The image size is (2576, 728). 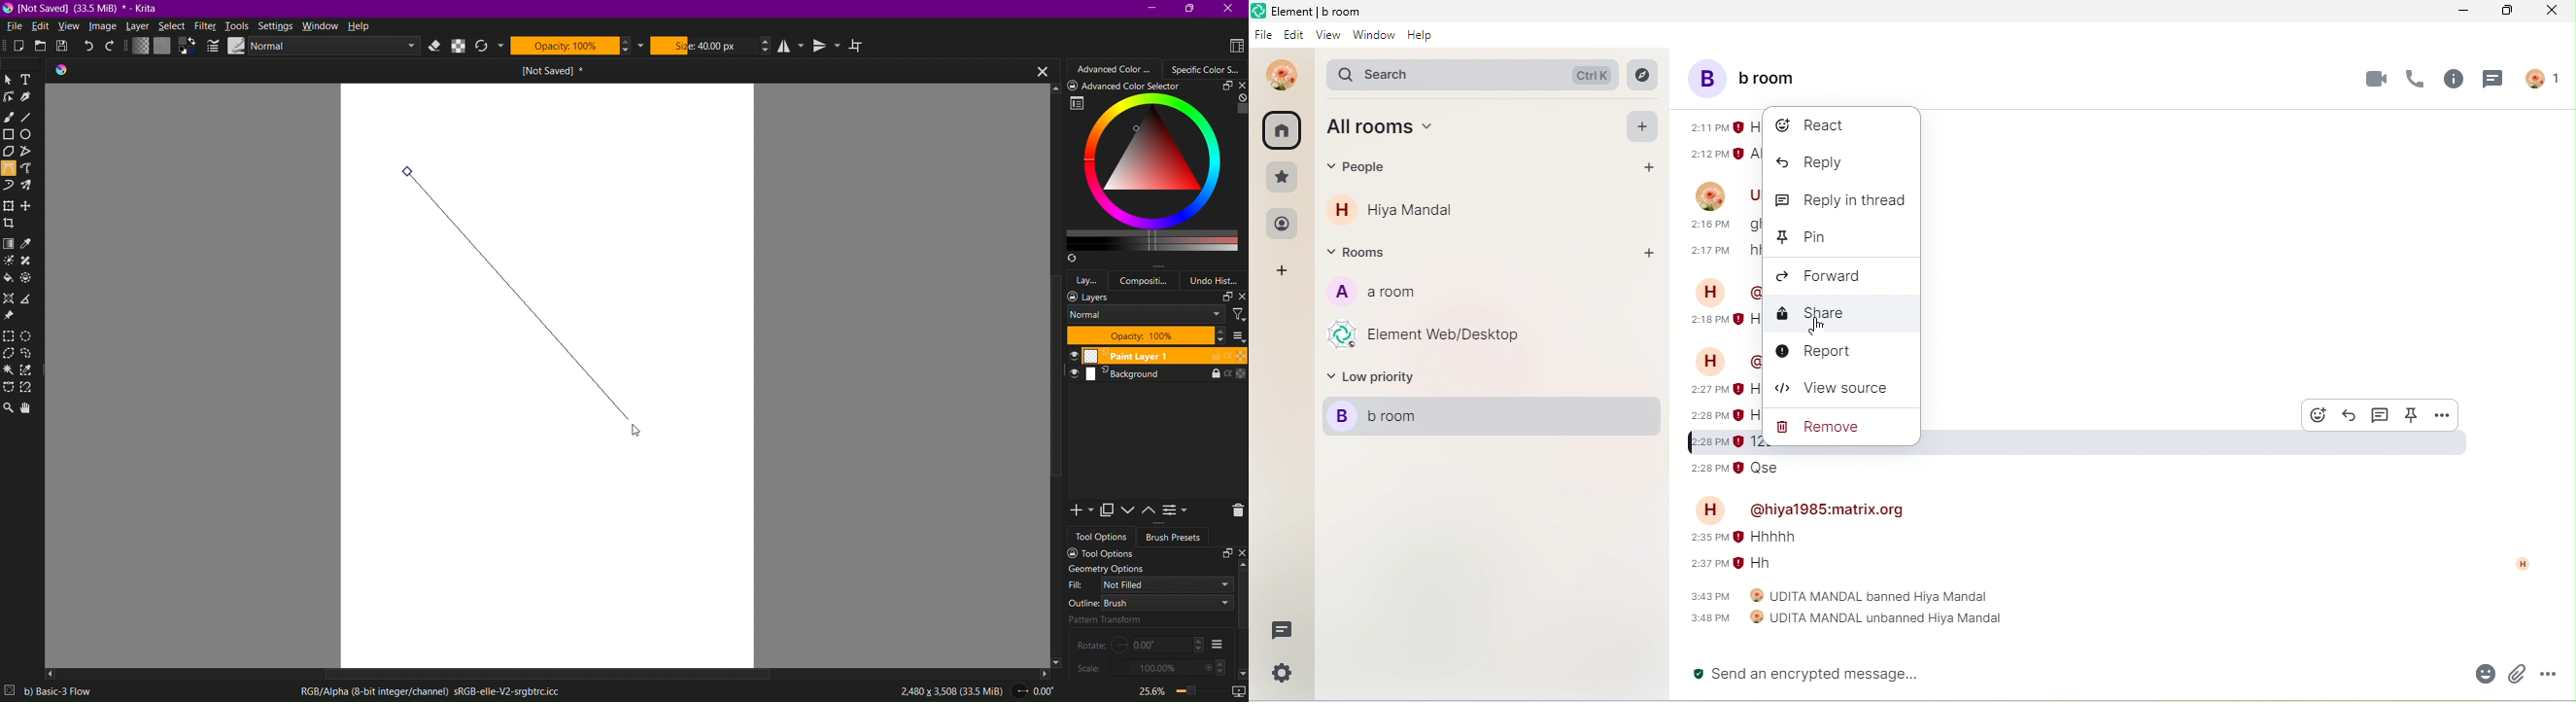 What do you see at coordinates (1846, 618) in the screenshot?
I see `3:48 pm UDITA MANDAL unbanned Hiya Mandal` at bounding box center [1846, 618].